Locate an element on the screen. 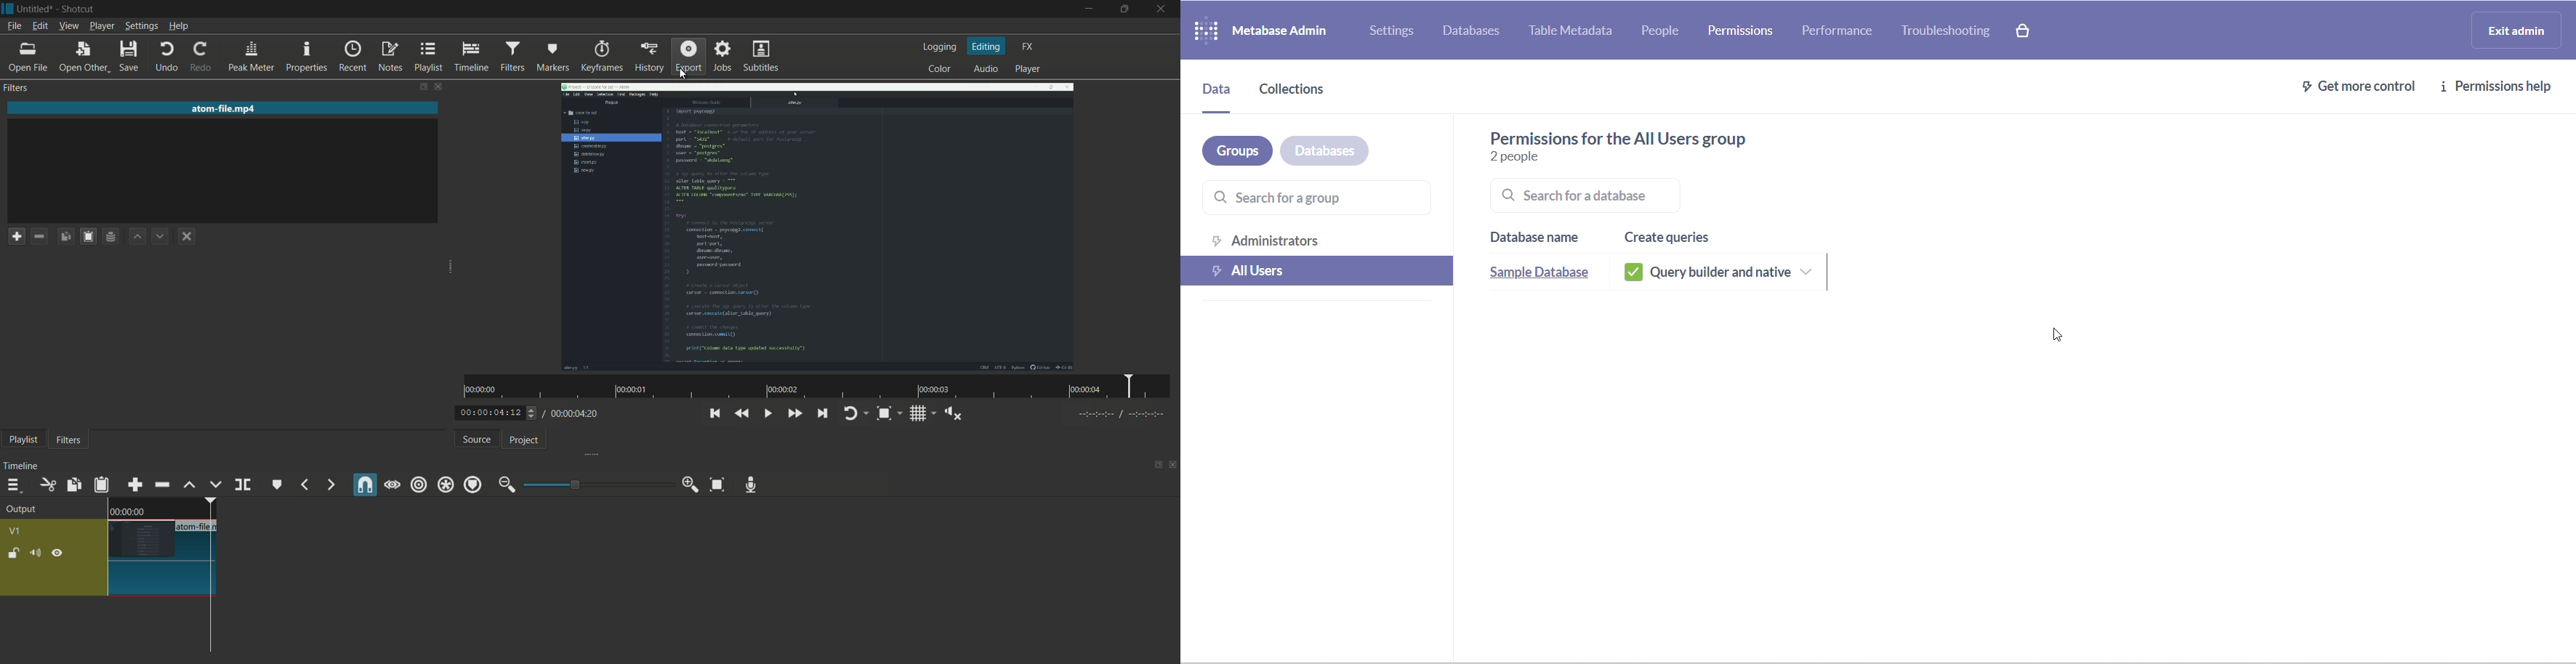  playlist is located at coordinates (21, 441).